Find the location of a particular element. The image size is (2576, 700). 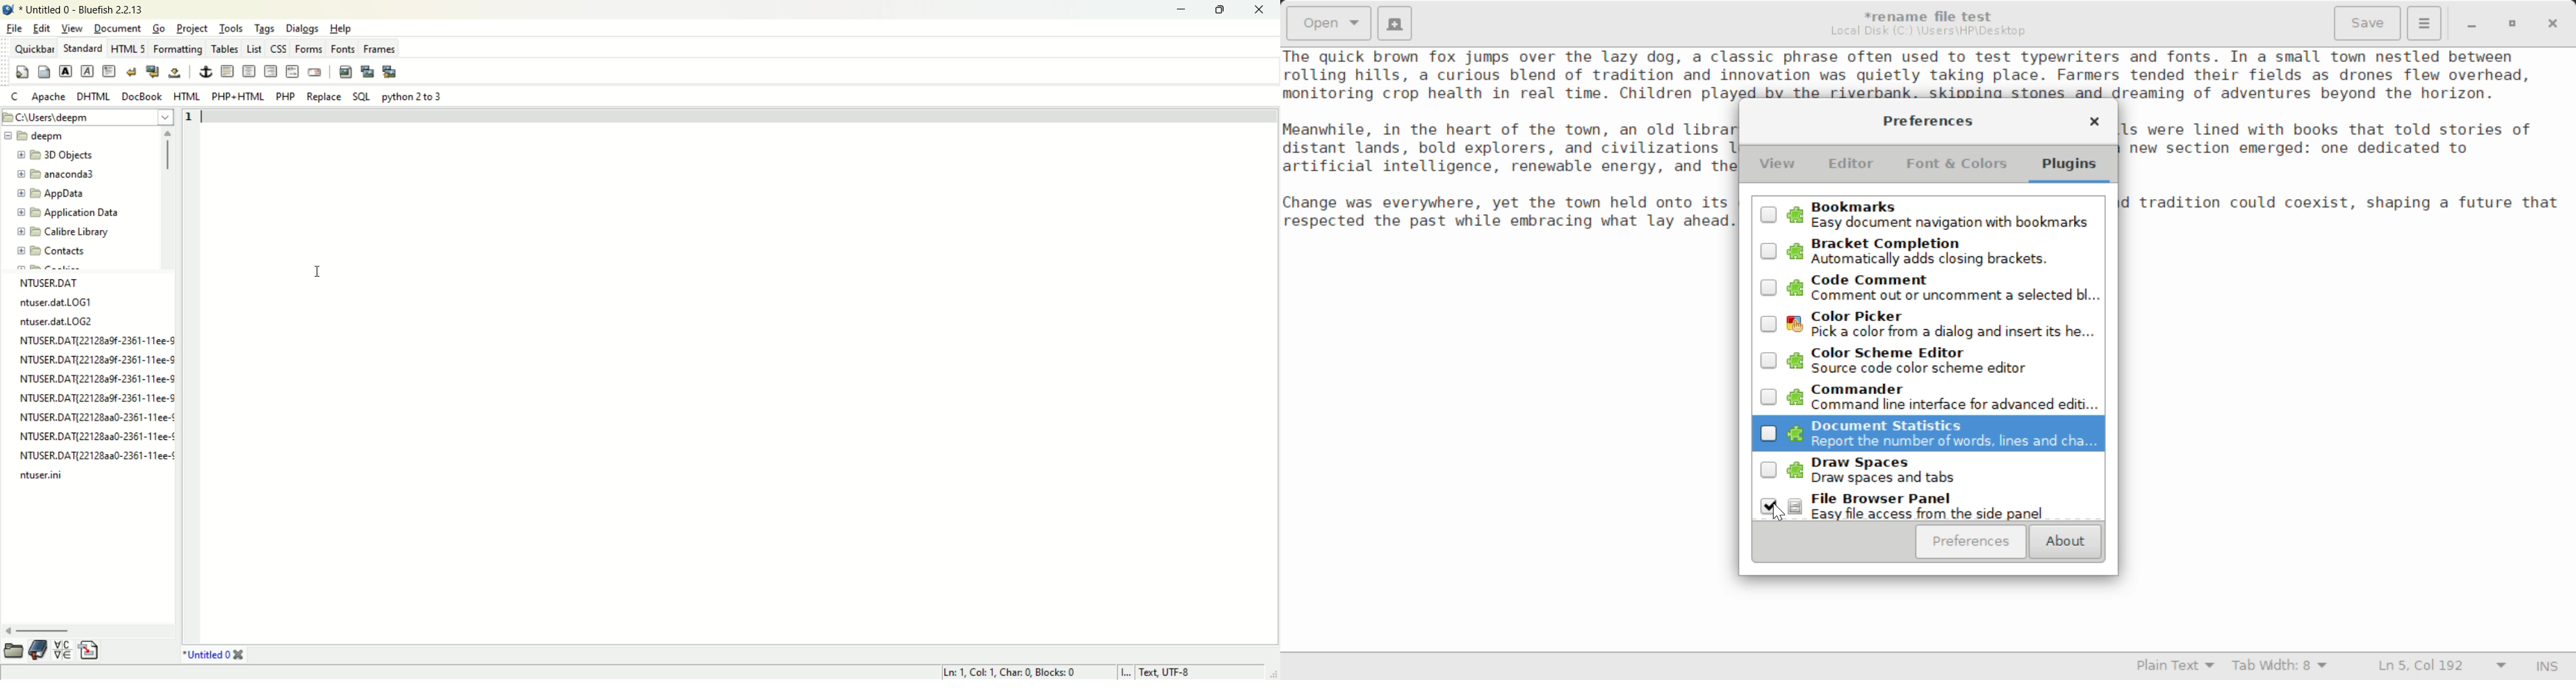

line number is located at coordinates (191, 117).